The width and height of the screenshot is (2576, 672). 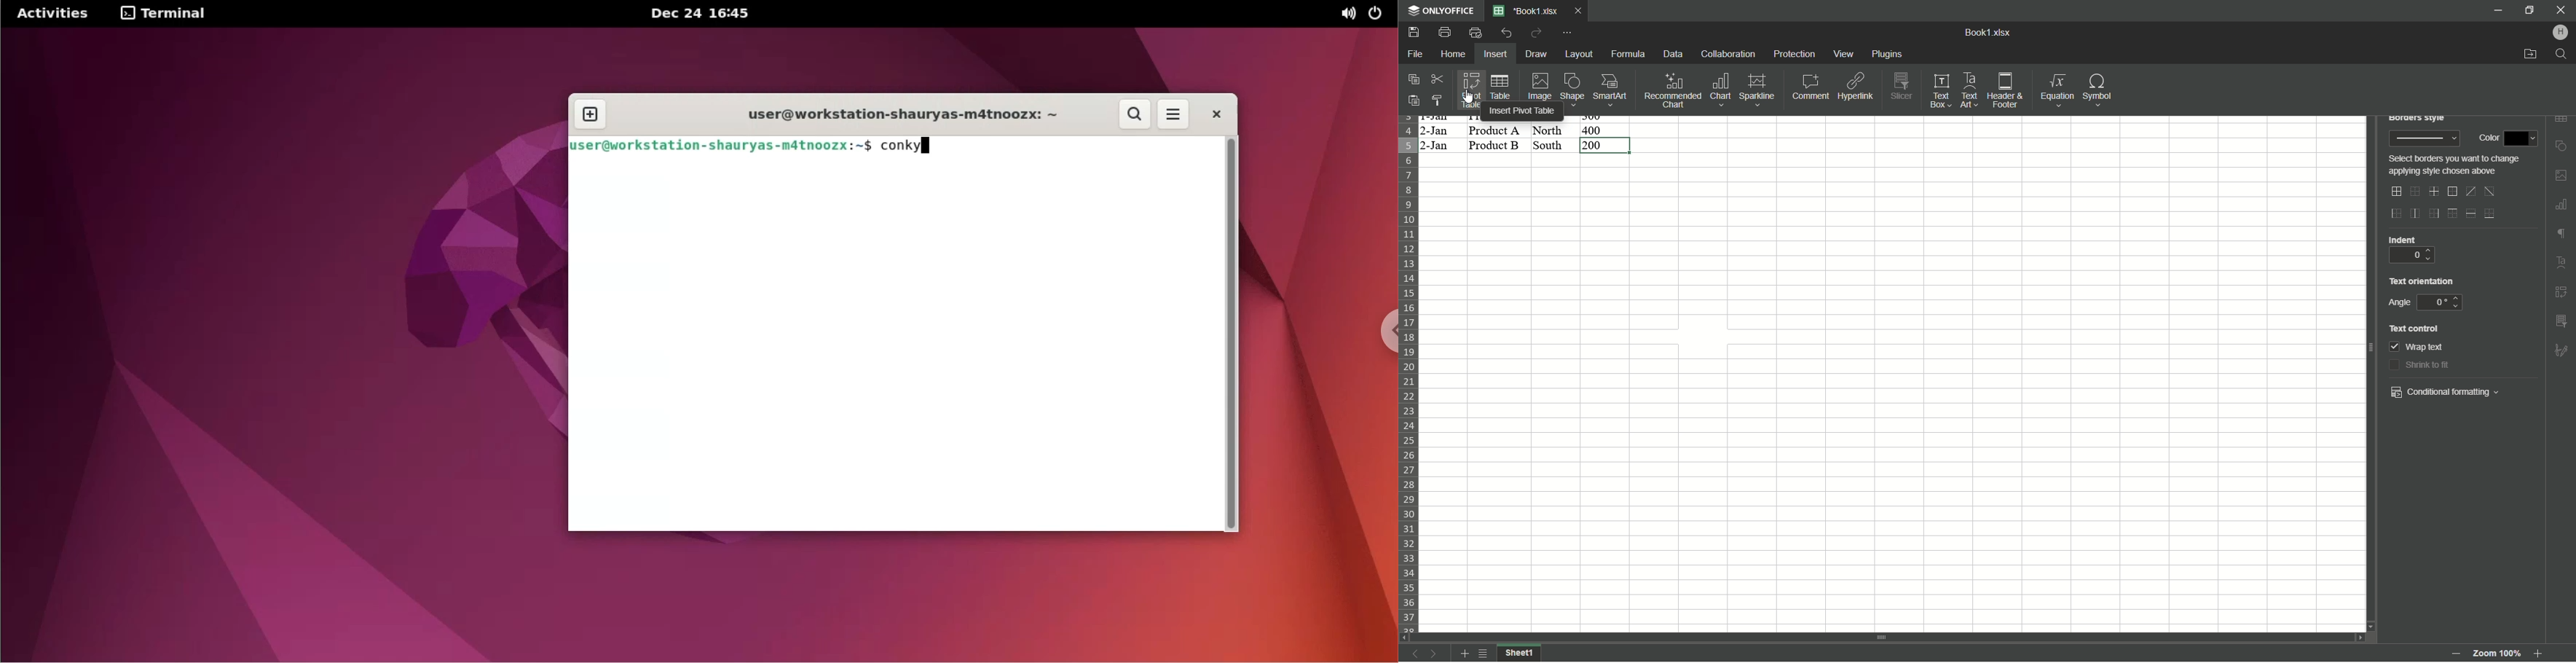 I want to click on insert slicer, so click(x=2562, y=320).